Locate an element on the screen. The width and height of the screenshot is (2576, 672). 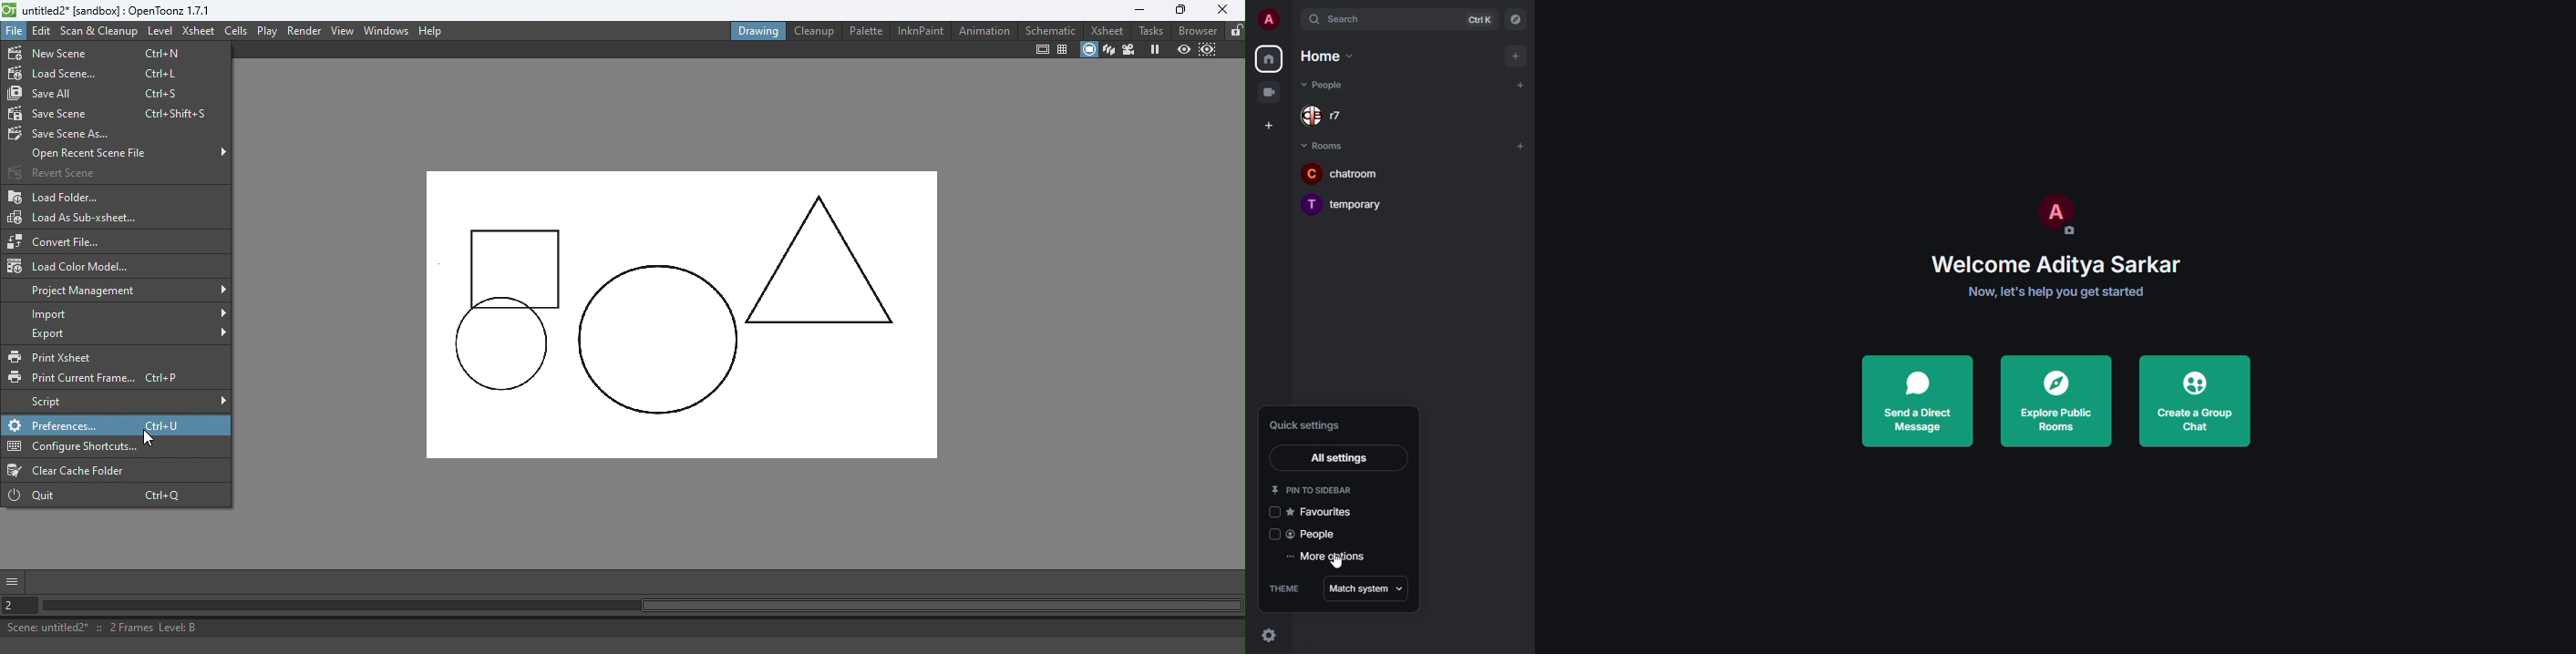
people is located at coordinates (1314, 535).